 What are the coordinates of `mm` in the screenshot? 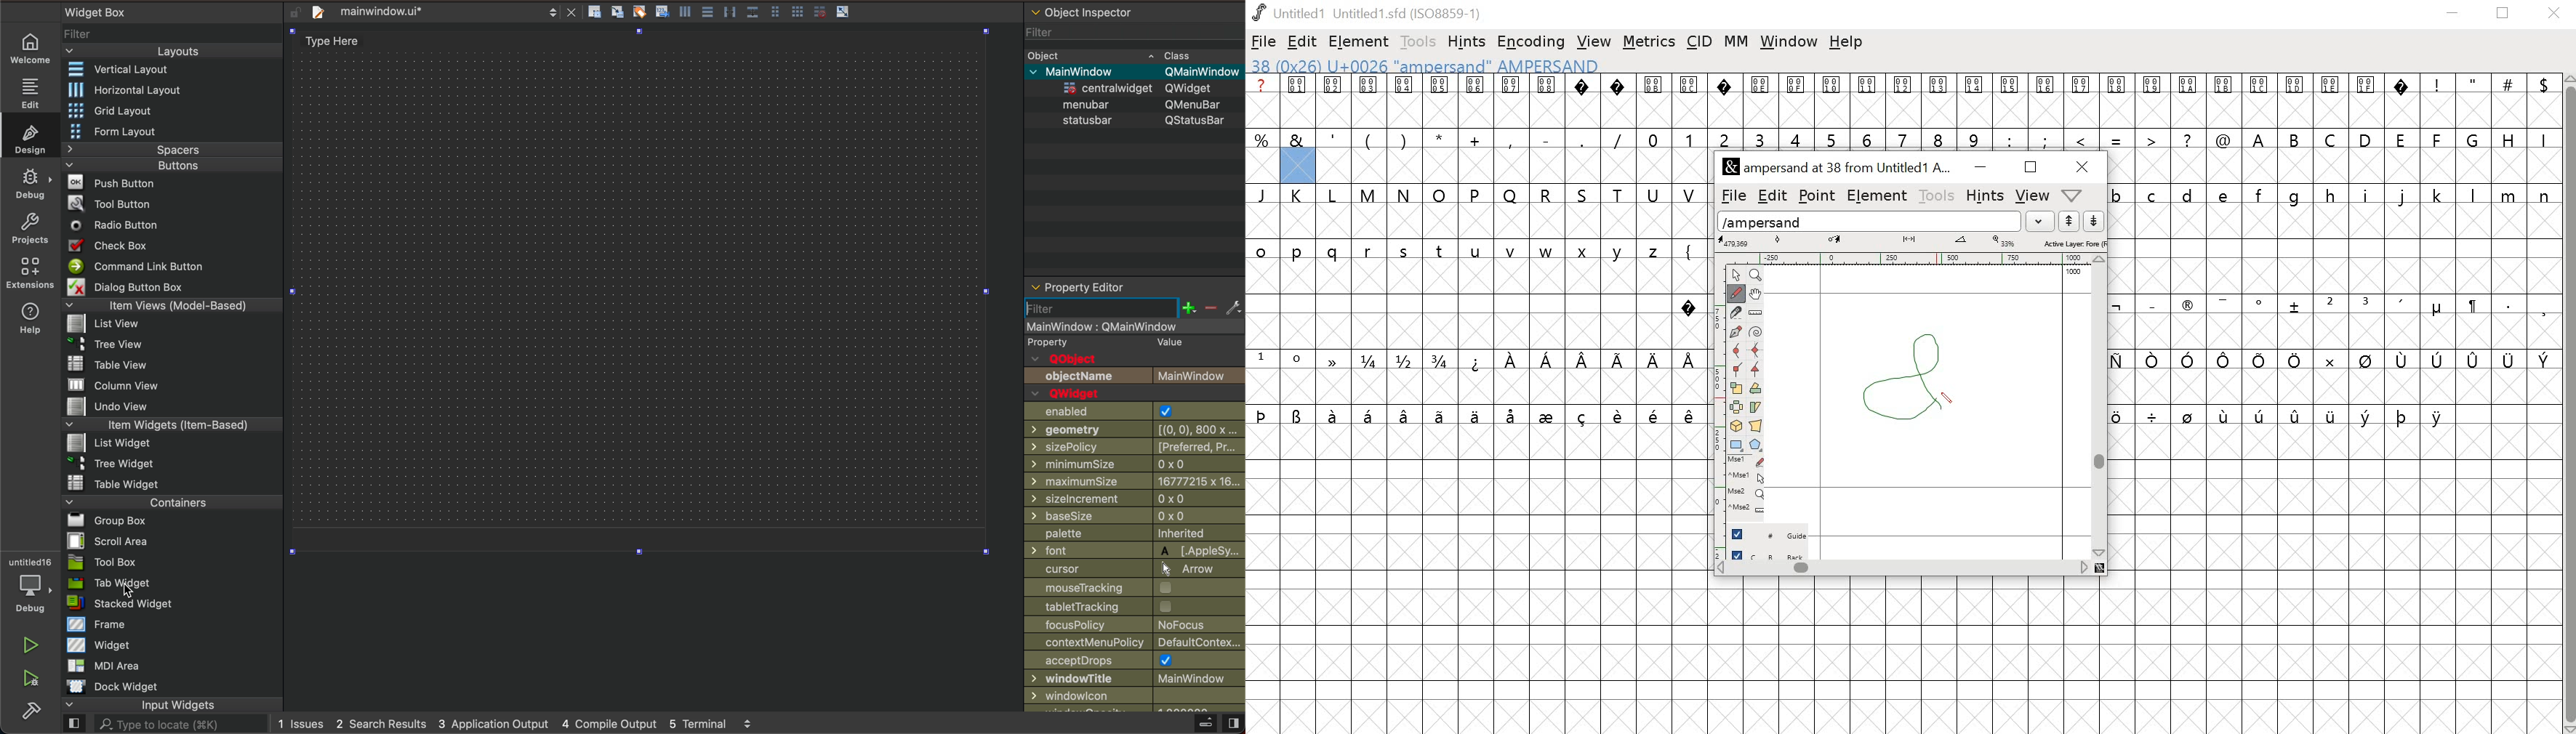 It's located at (1736, 41).